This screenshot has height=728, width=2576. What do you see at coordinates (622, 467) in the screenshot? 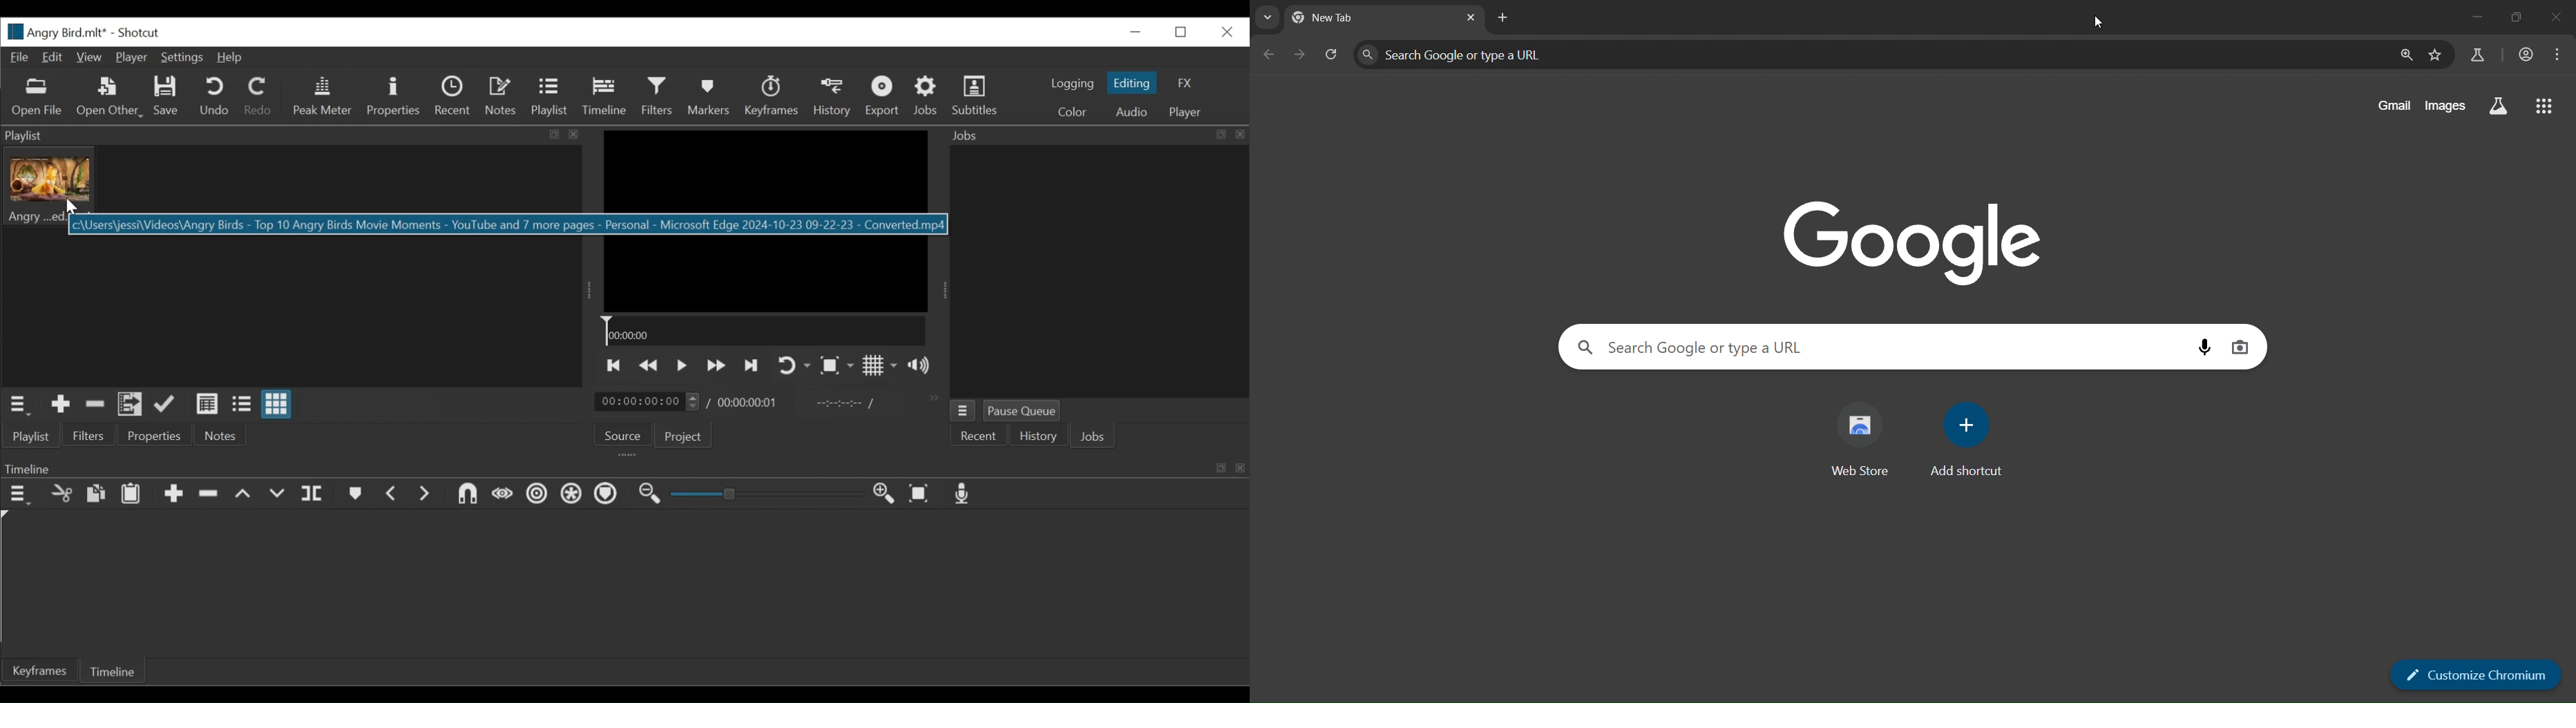
I see `Timeline Panel` at bounding box center [622, 467].